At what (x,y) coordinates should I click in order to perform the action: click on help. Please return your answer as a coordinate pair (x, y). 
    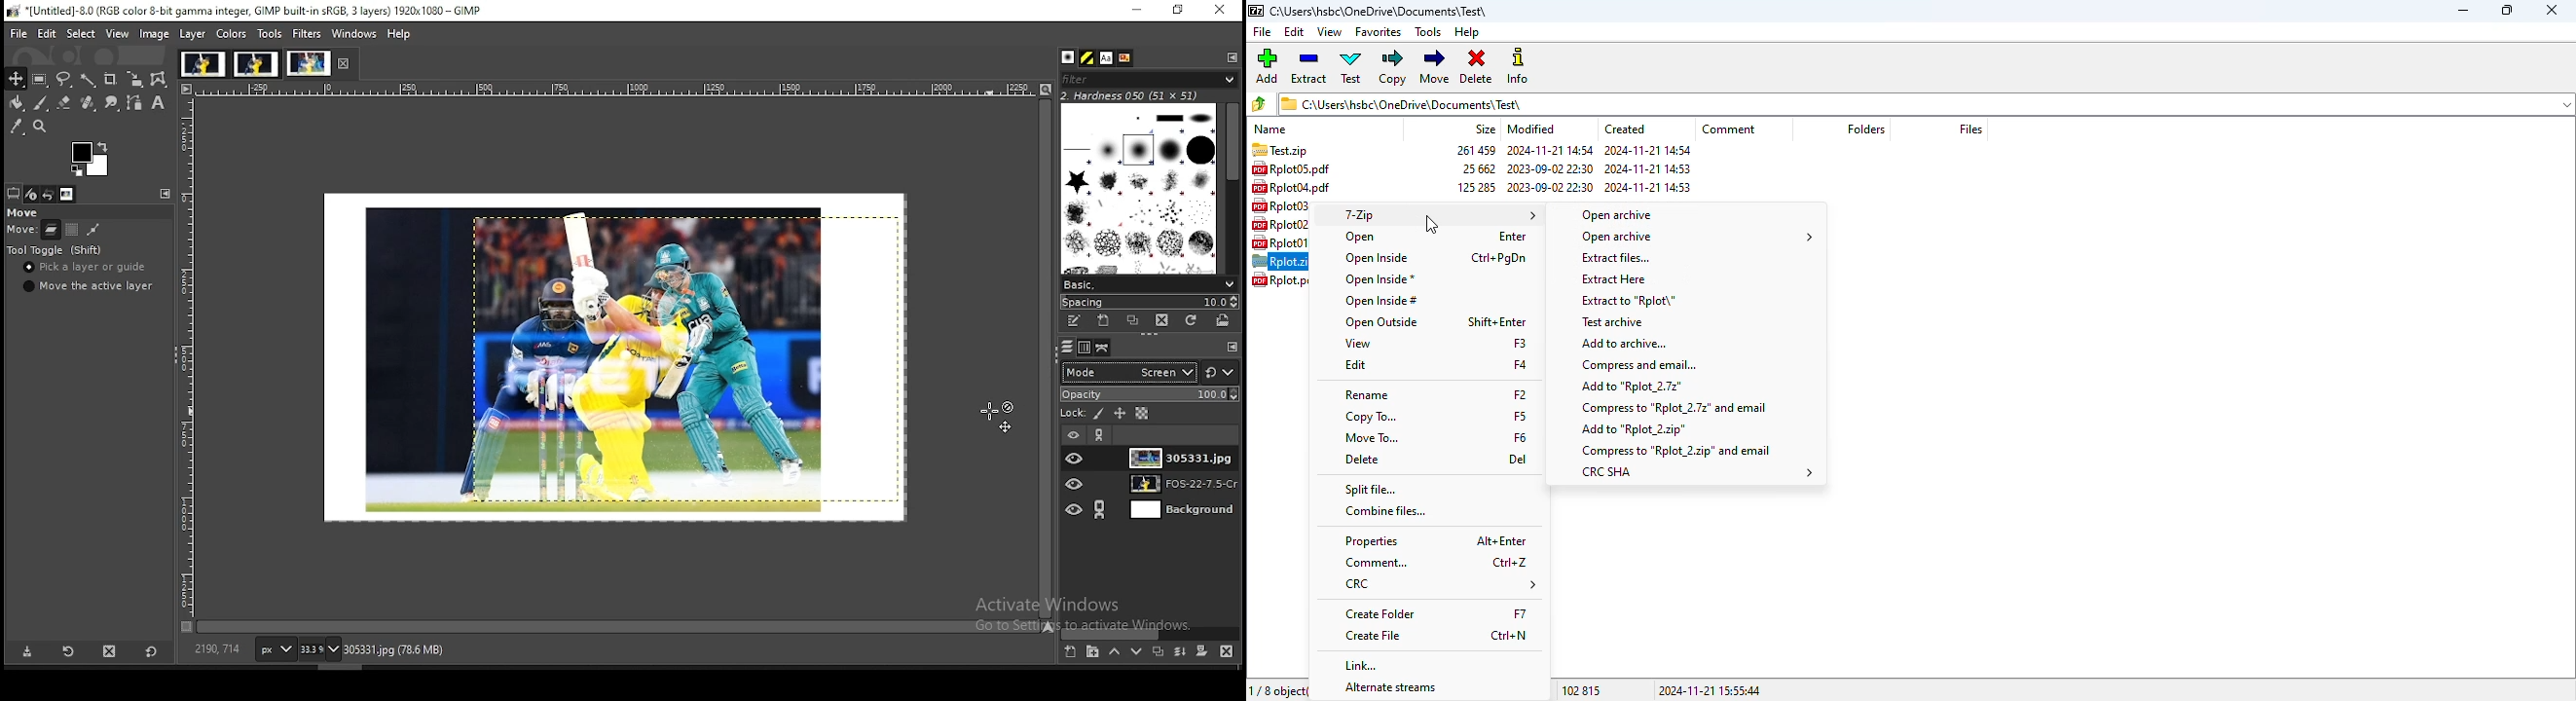
    Looking at the image, I should click on (1467, 32).